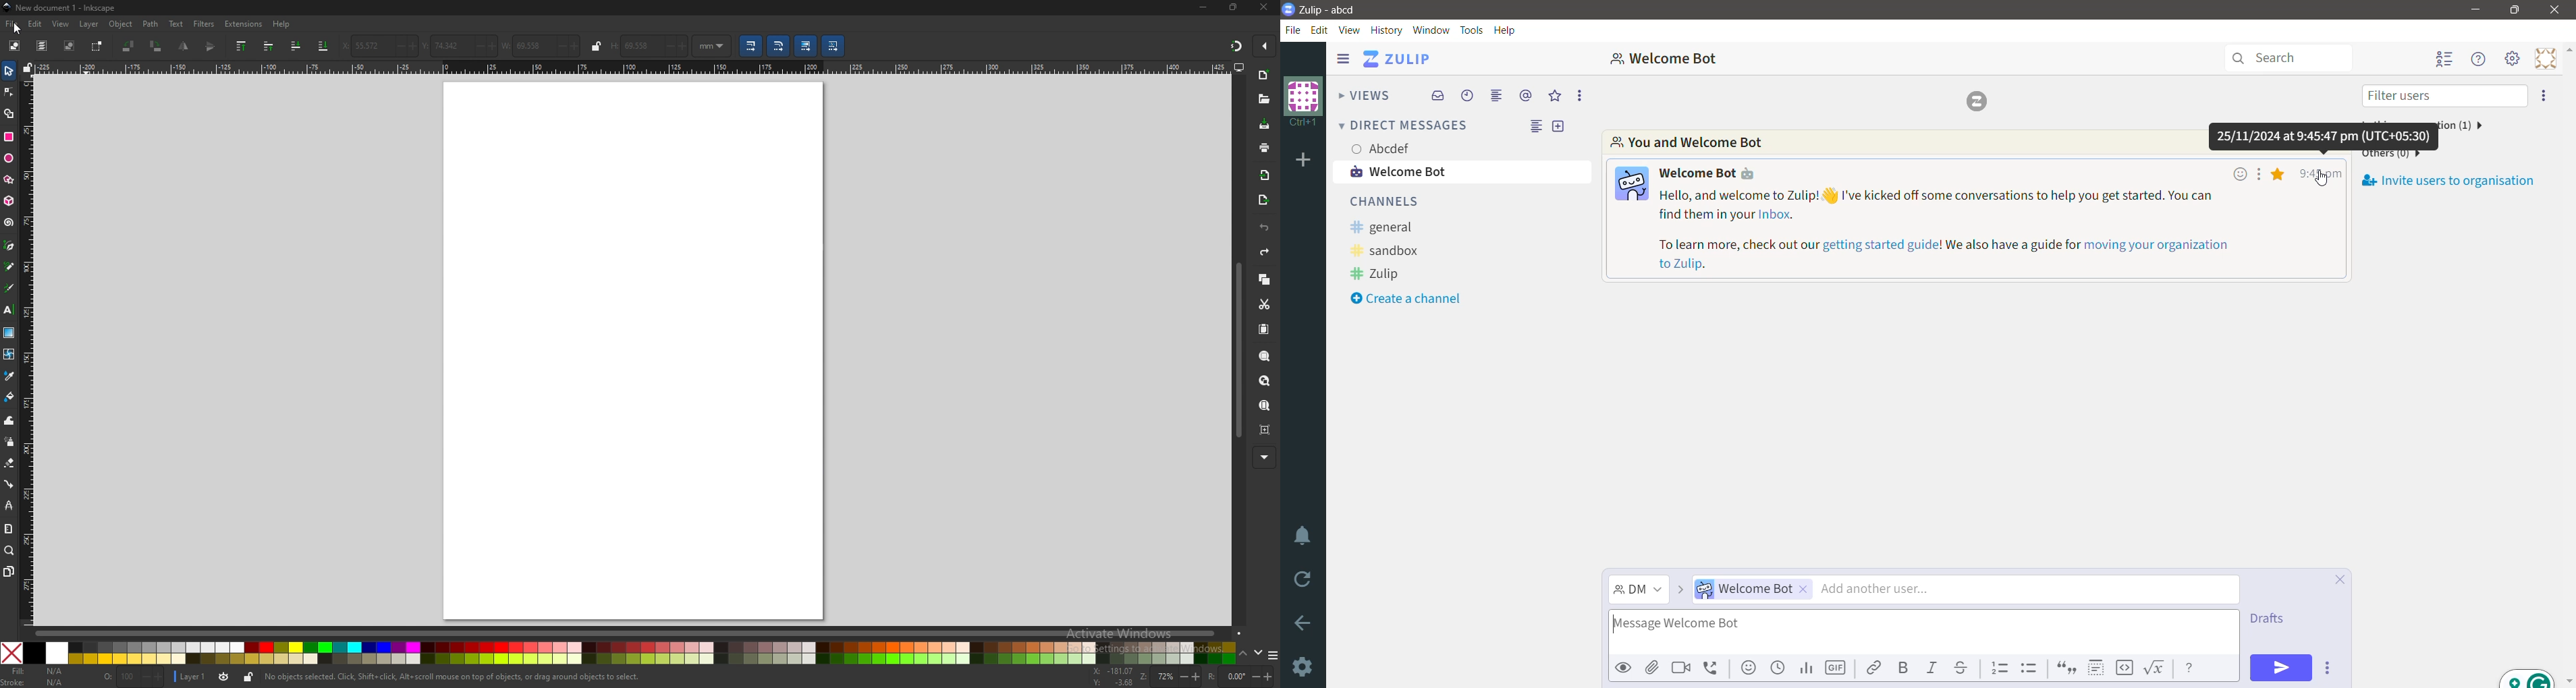 Image resolution: width=2576 pixels, height=700 pixels. I want to click on Add Global Time, so click(1776, 668).